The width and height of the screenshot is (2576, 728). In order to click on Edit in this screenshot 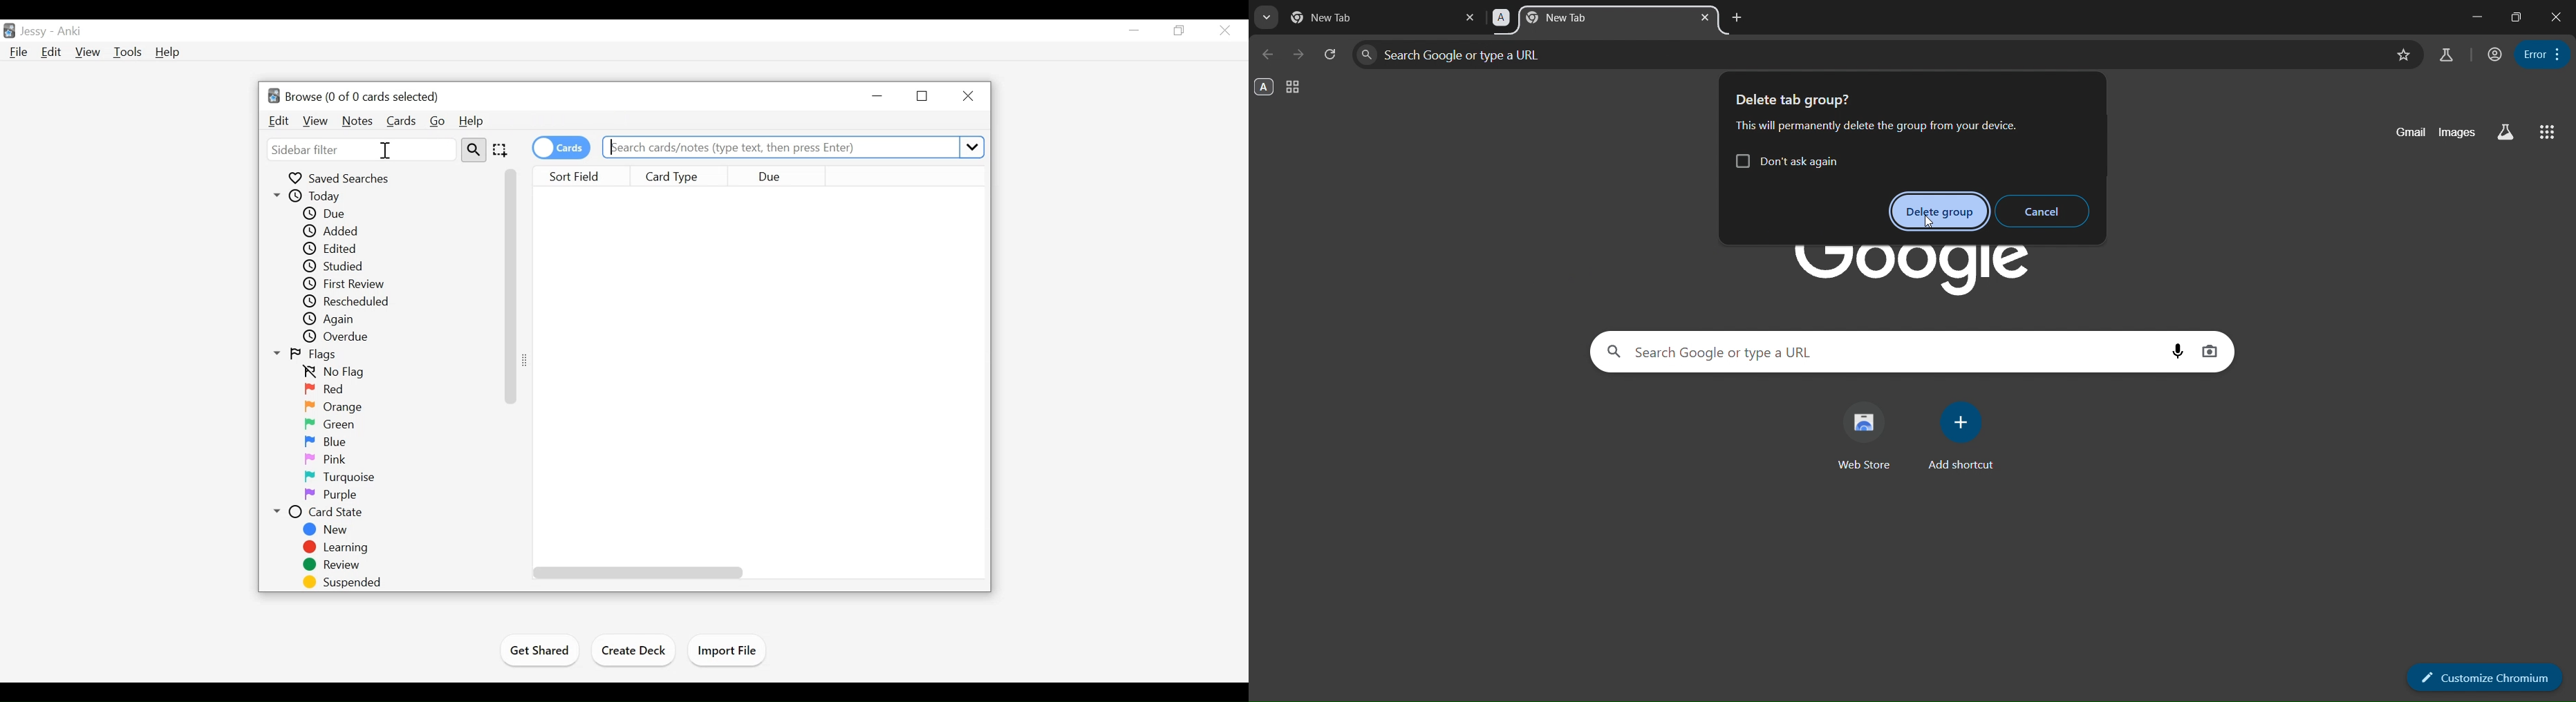, I will do `click(279, 121)`.